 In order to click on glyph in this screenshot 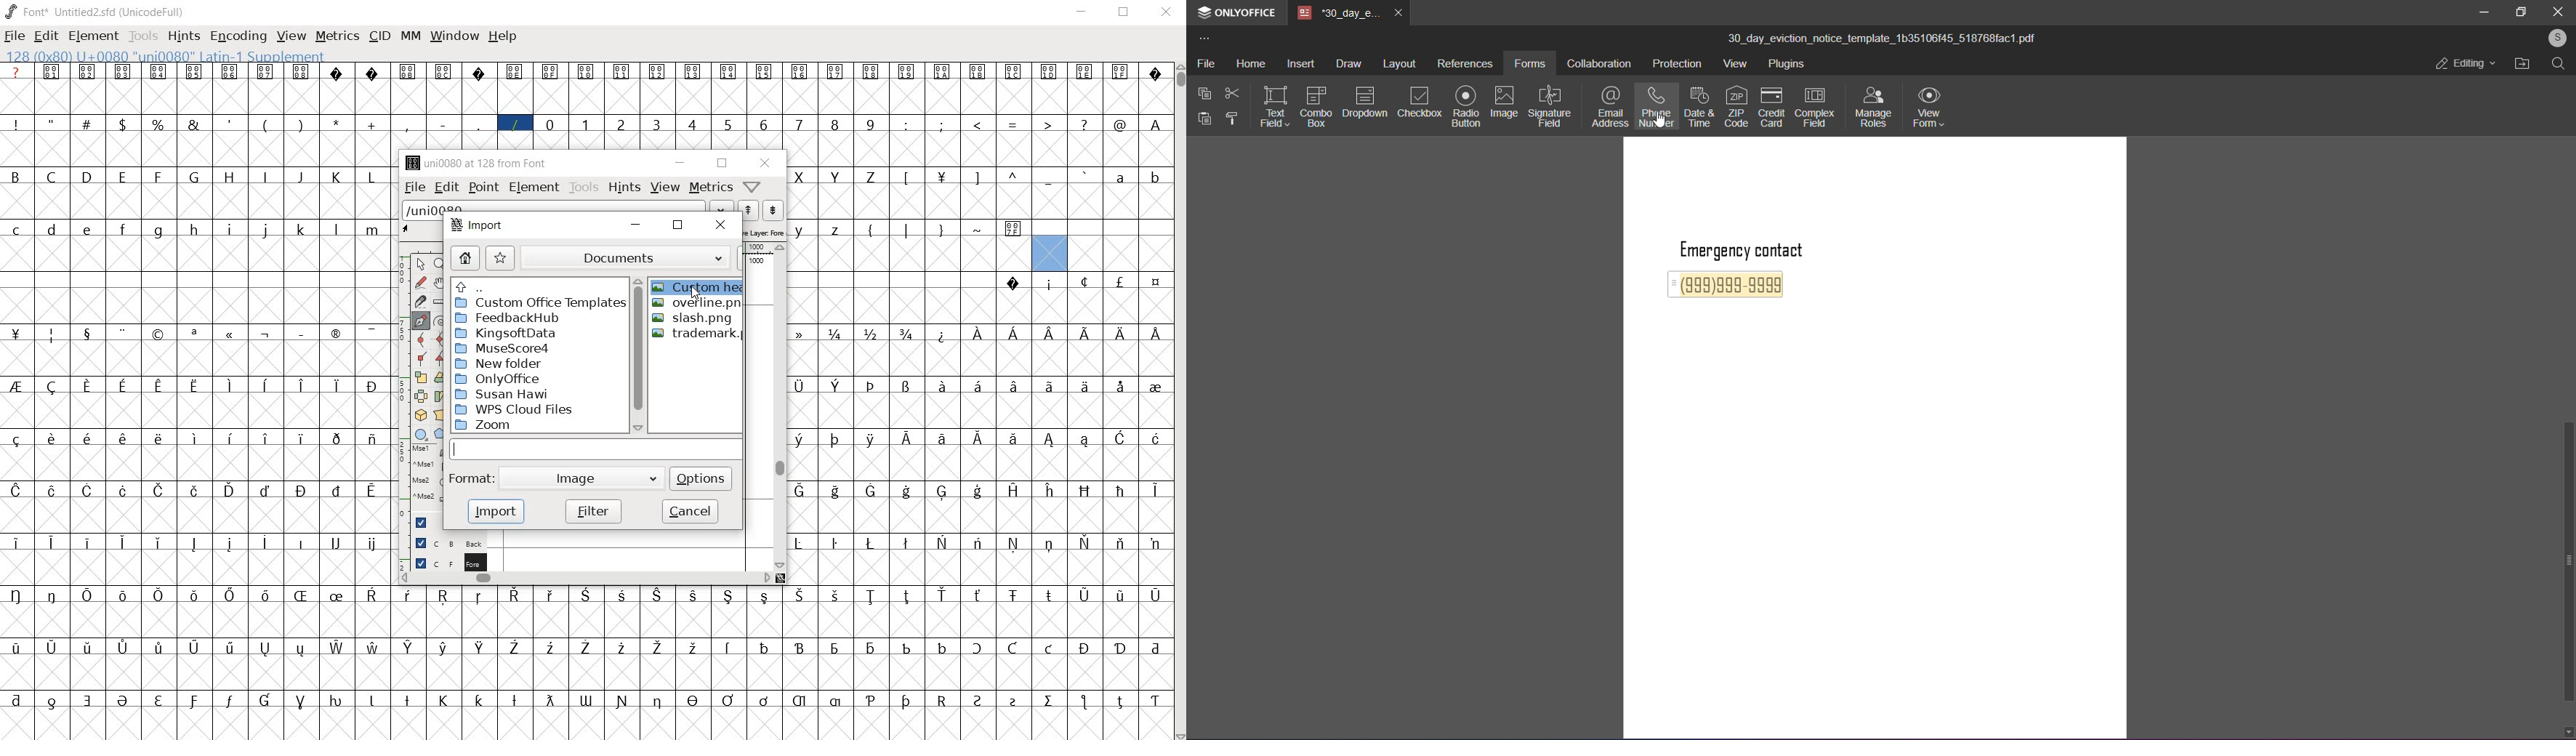, I will do `click(977, 542)`.